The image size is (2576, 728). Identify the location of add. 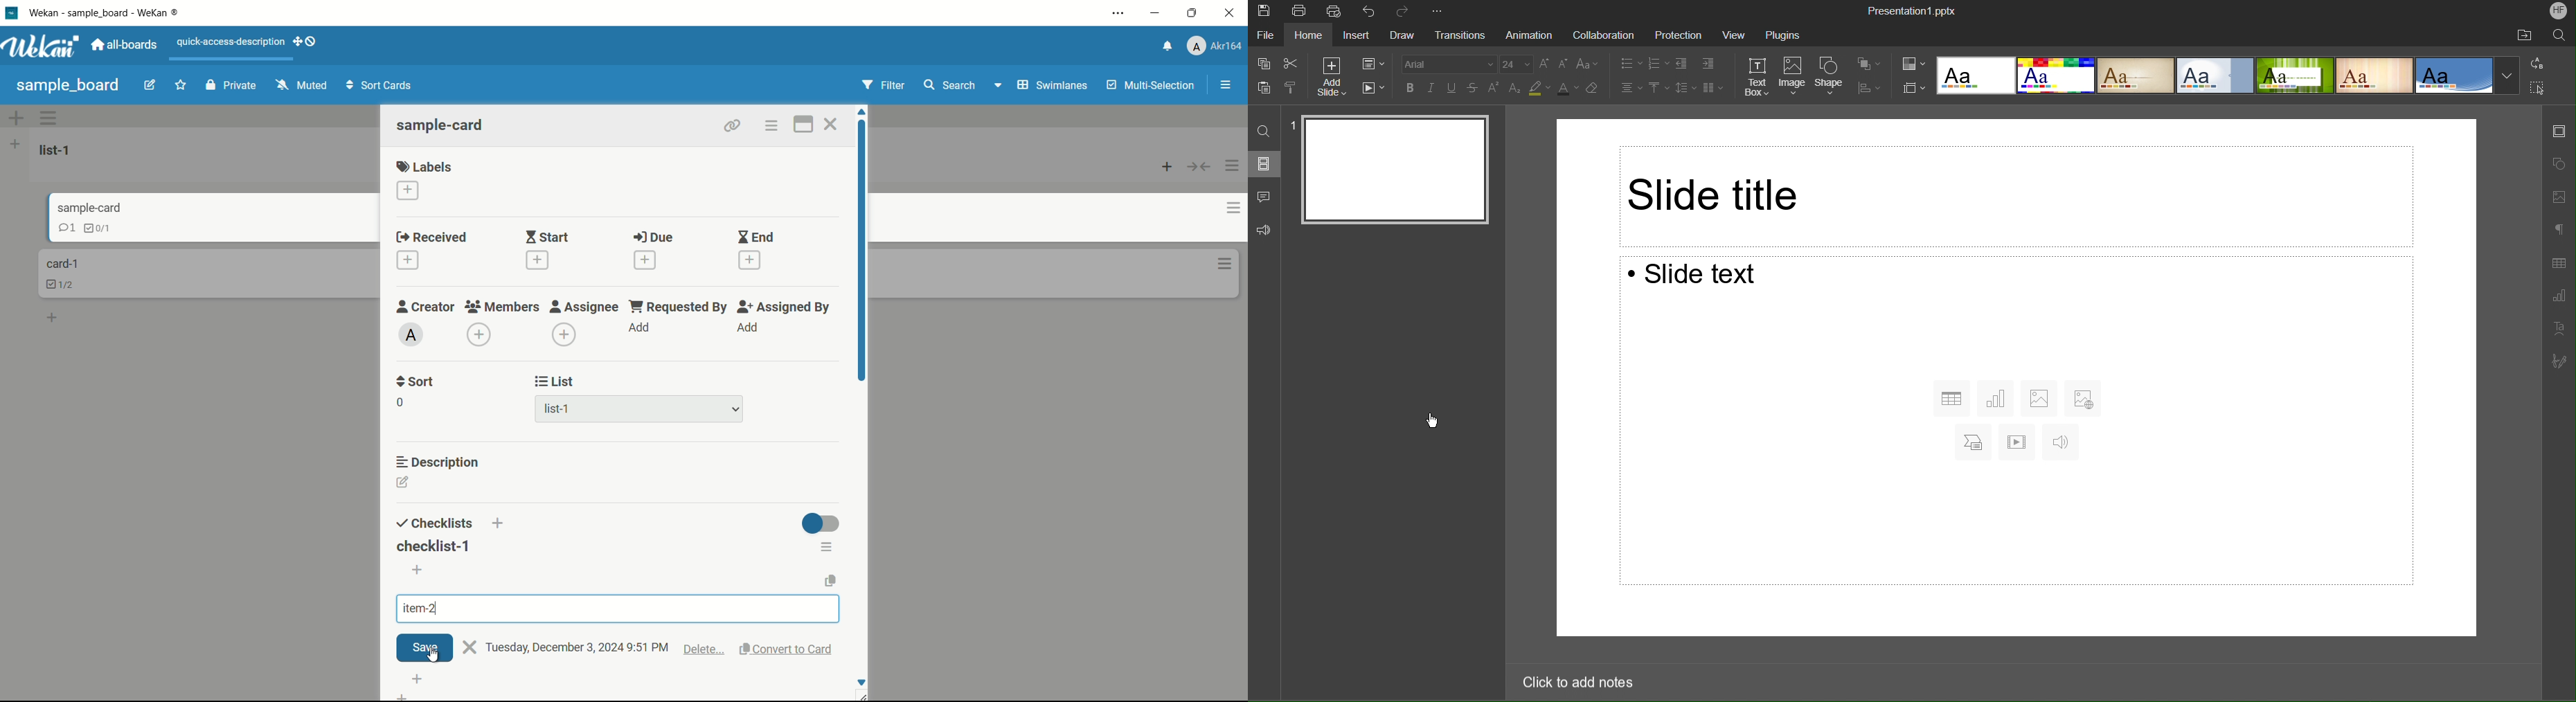
(640, 327).